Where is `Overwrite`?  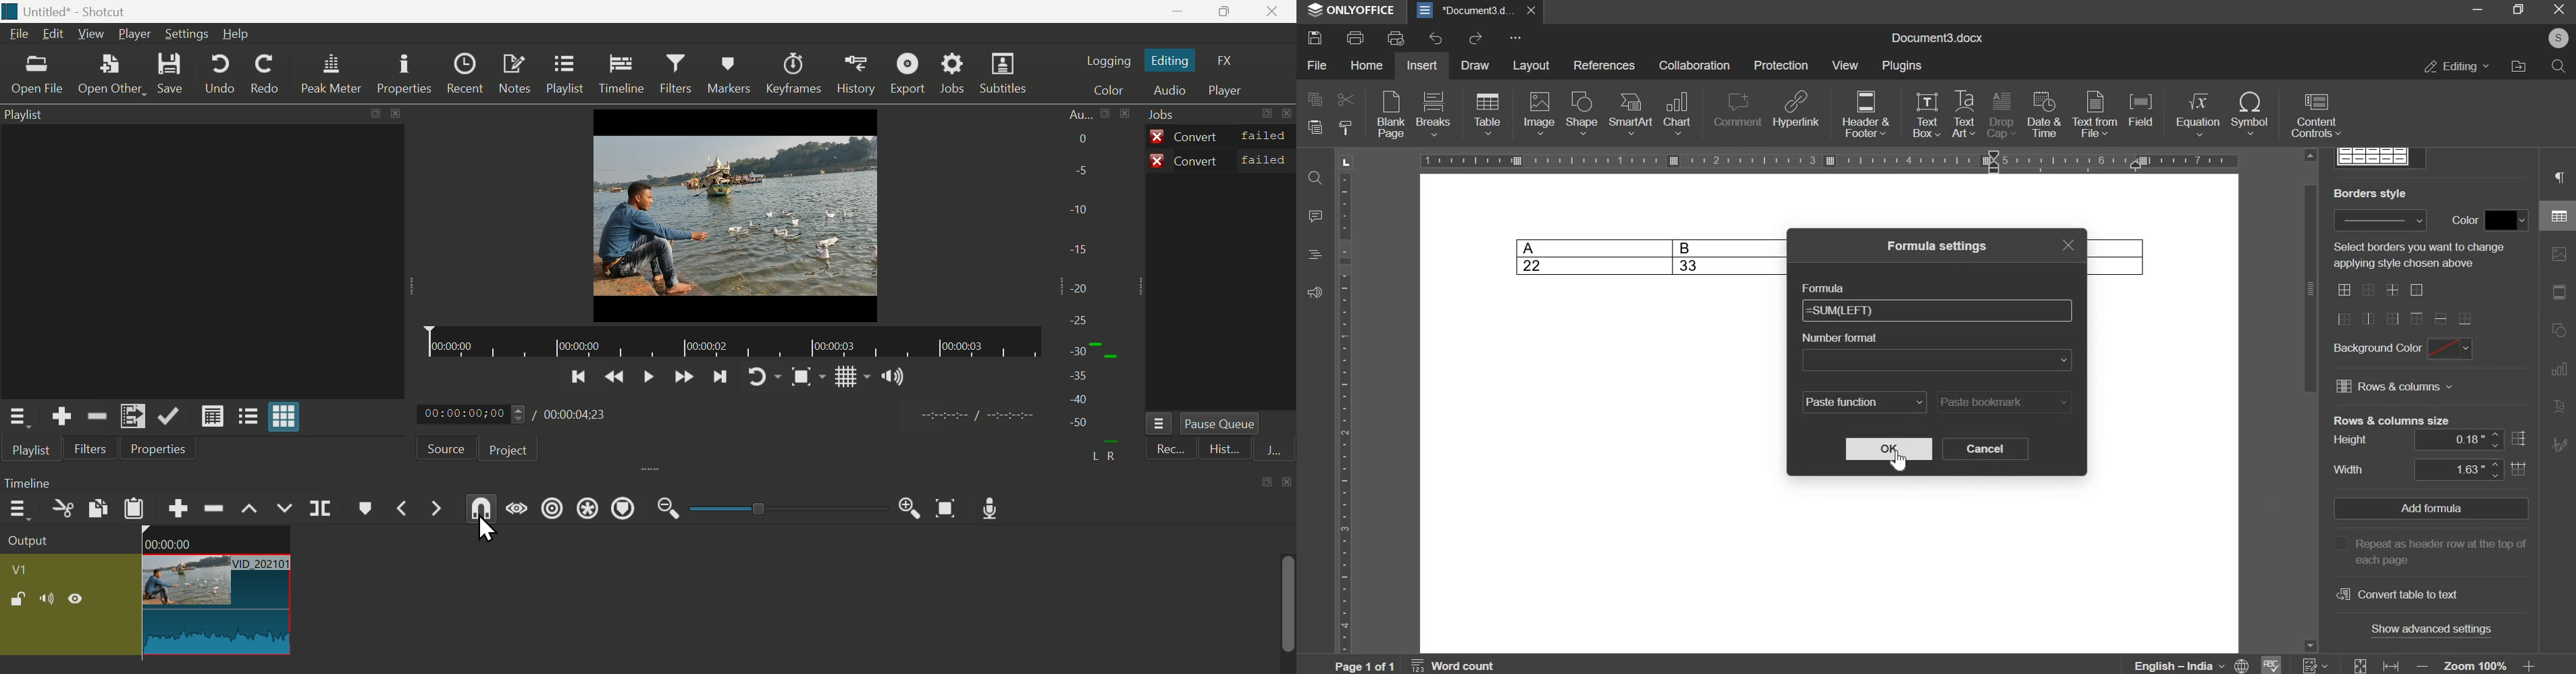 Overwrite is located at coordinates (286, 509).